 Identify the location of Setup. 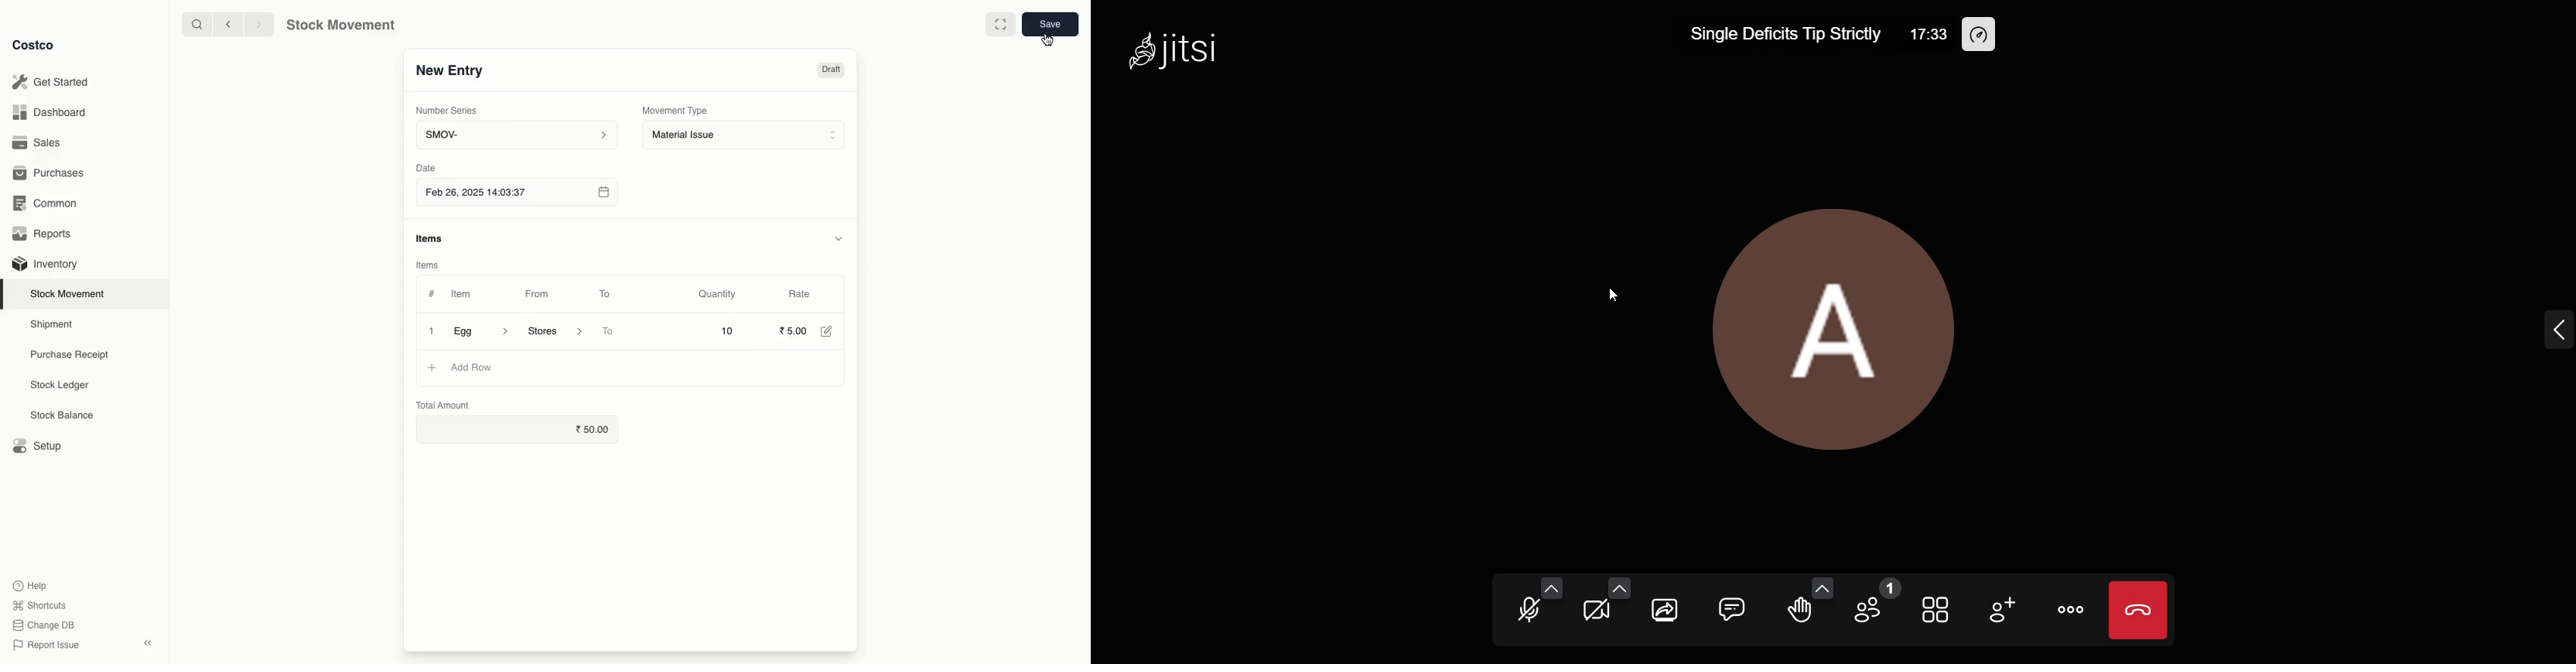
(36, 444).